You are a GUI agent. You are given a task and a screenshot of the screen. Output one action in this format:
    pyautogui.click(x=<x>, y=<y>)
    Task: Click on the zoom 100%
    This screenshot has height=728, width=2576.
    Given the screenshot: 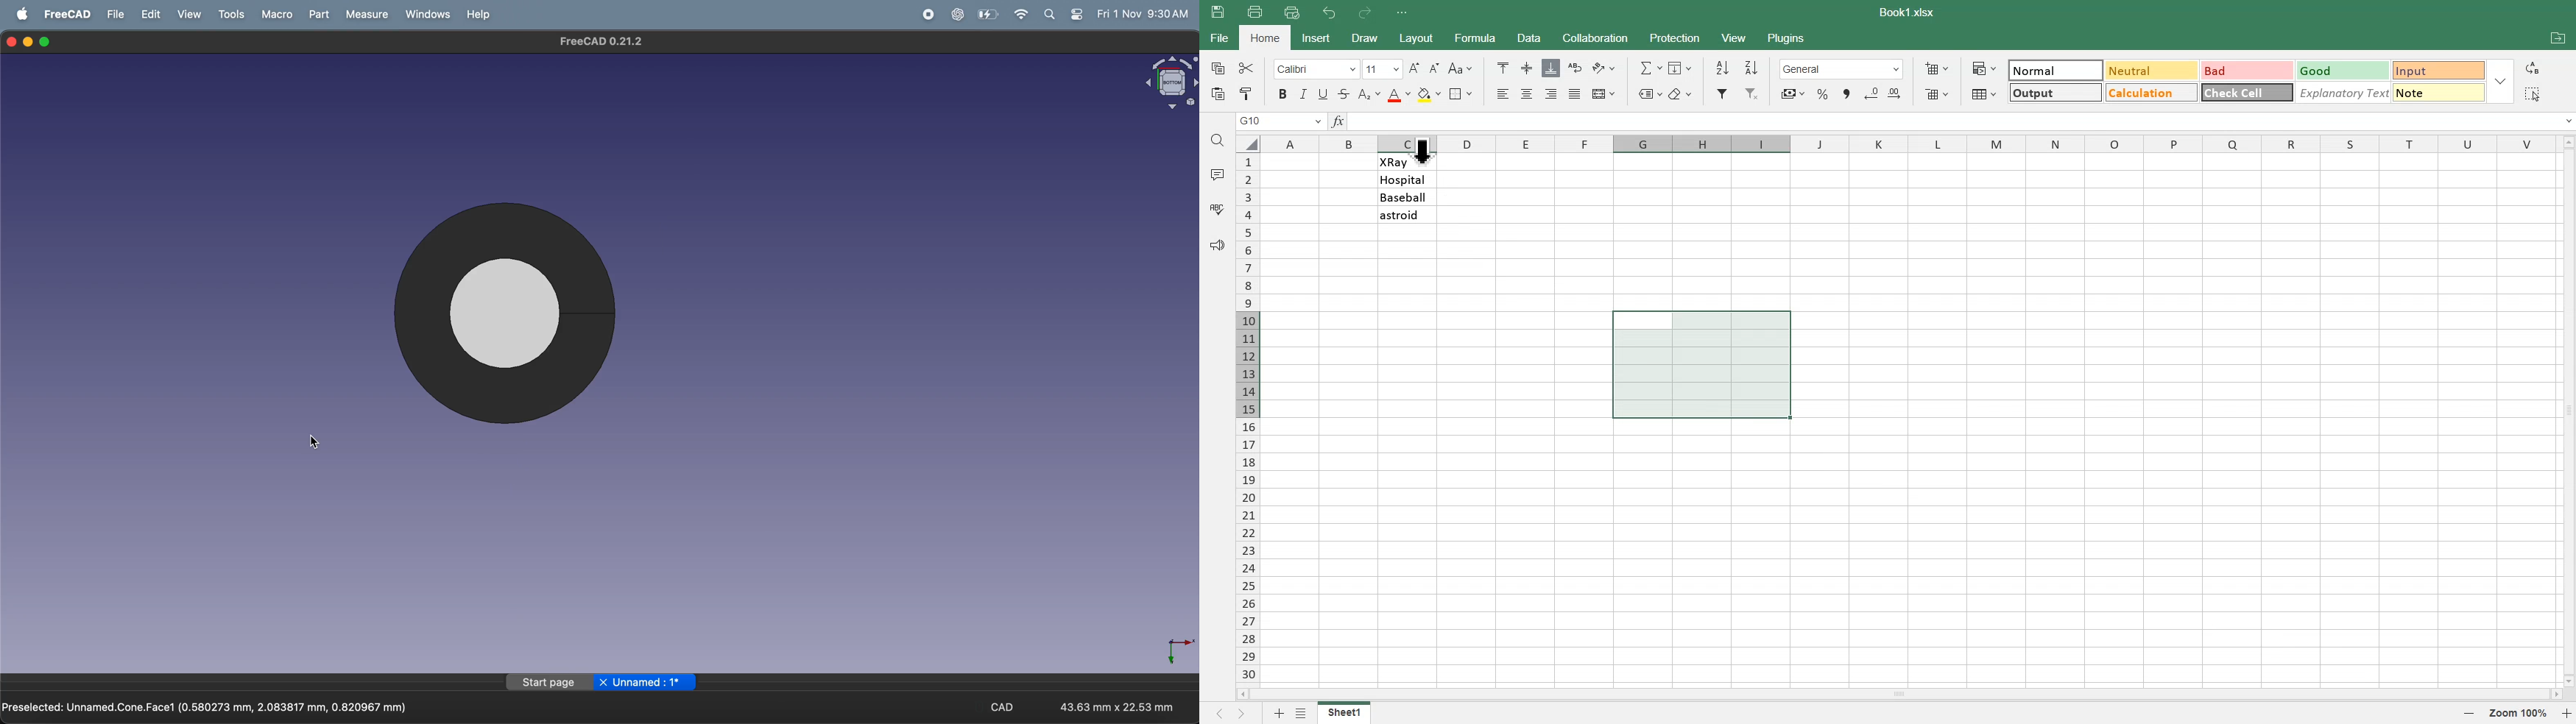 What is the action you would take?
    pyautogui.click(x=2520, y=714)
    